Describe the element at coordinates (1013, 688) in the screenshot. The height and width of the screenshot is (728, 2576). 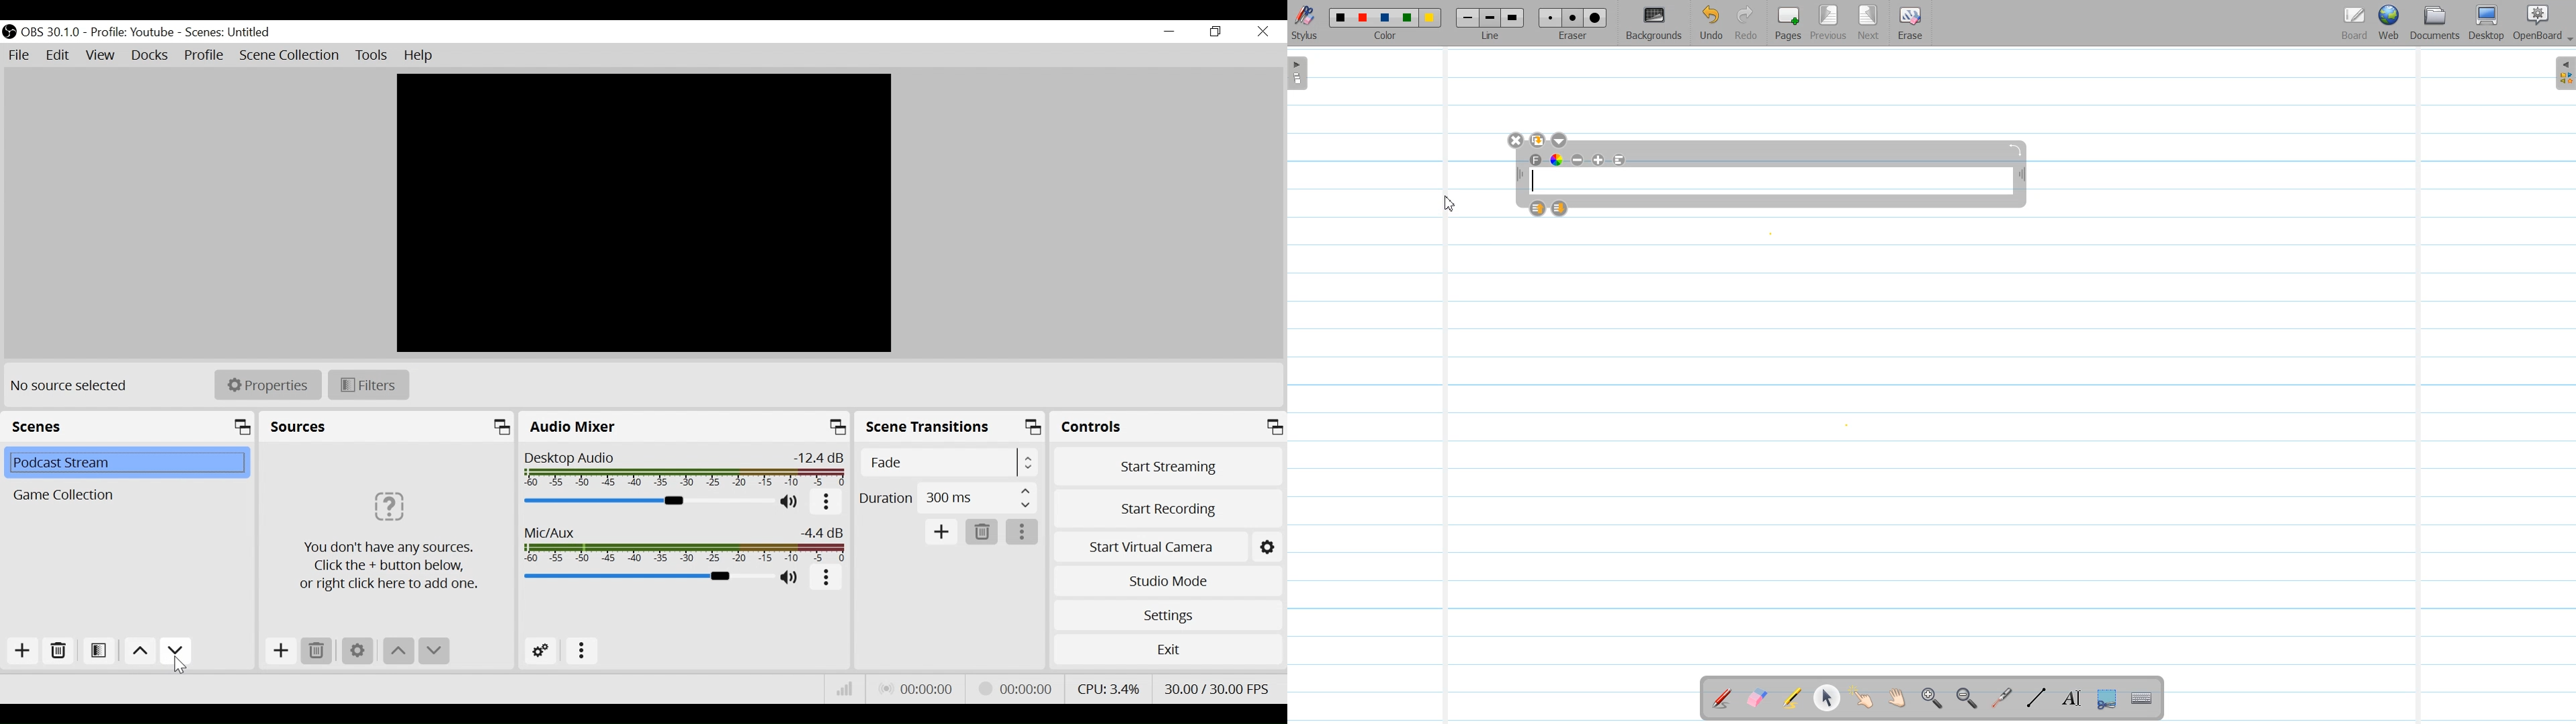
I see `Streaming Status` at that location.